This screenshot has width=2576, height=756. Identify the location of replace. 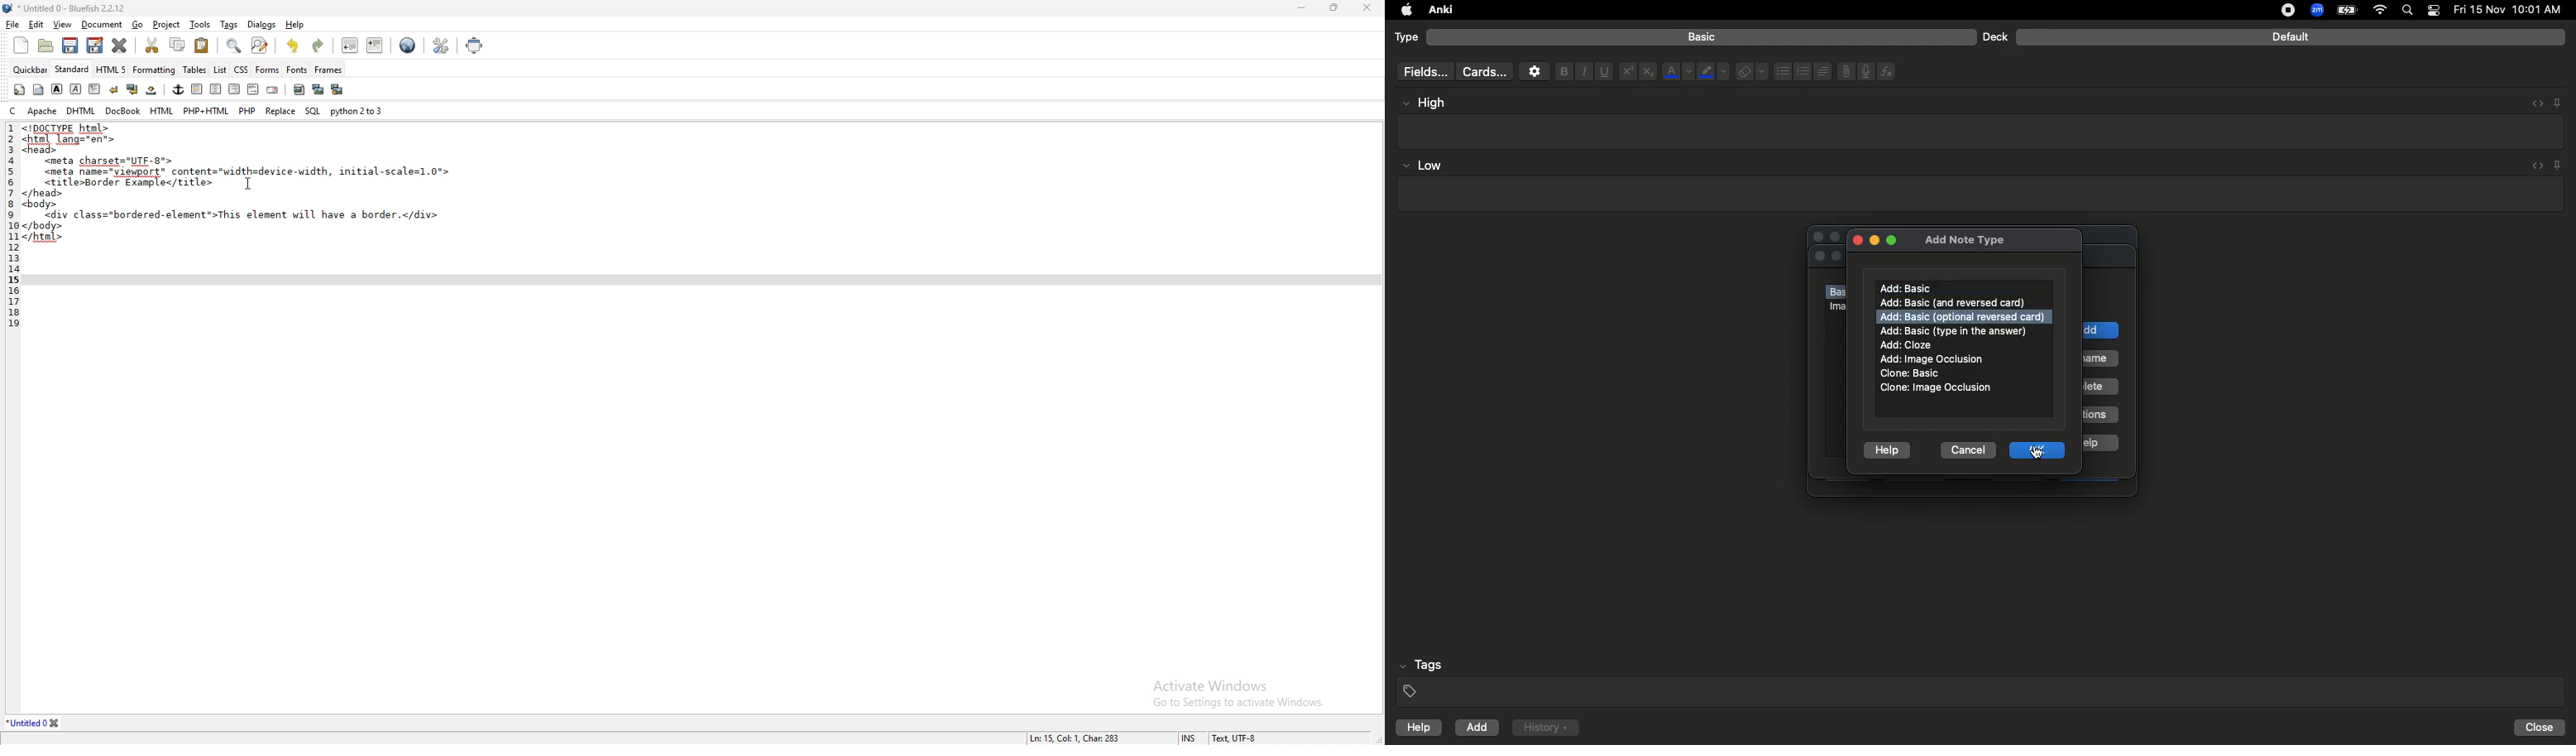
(281, 111).